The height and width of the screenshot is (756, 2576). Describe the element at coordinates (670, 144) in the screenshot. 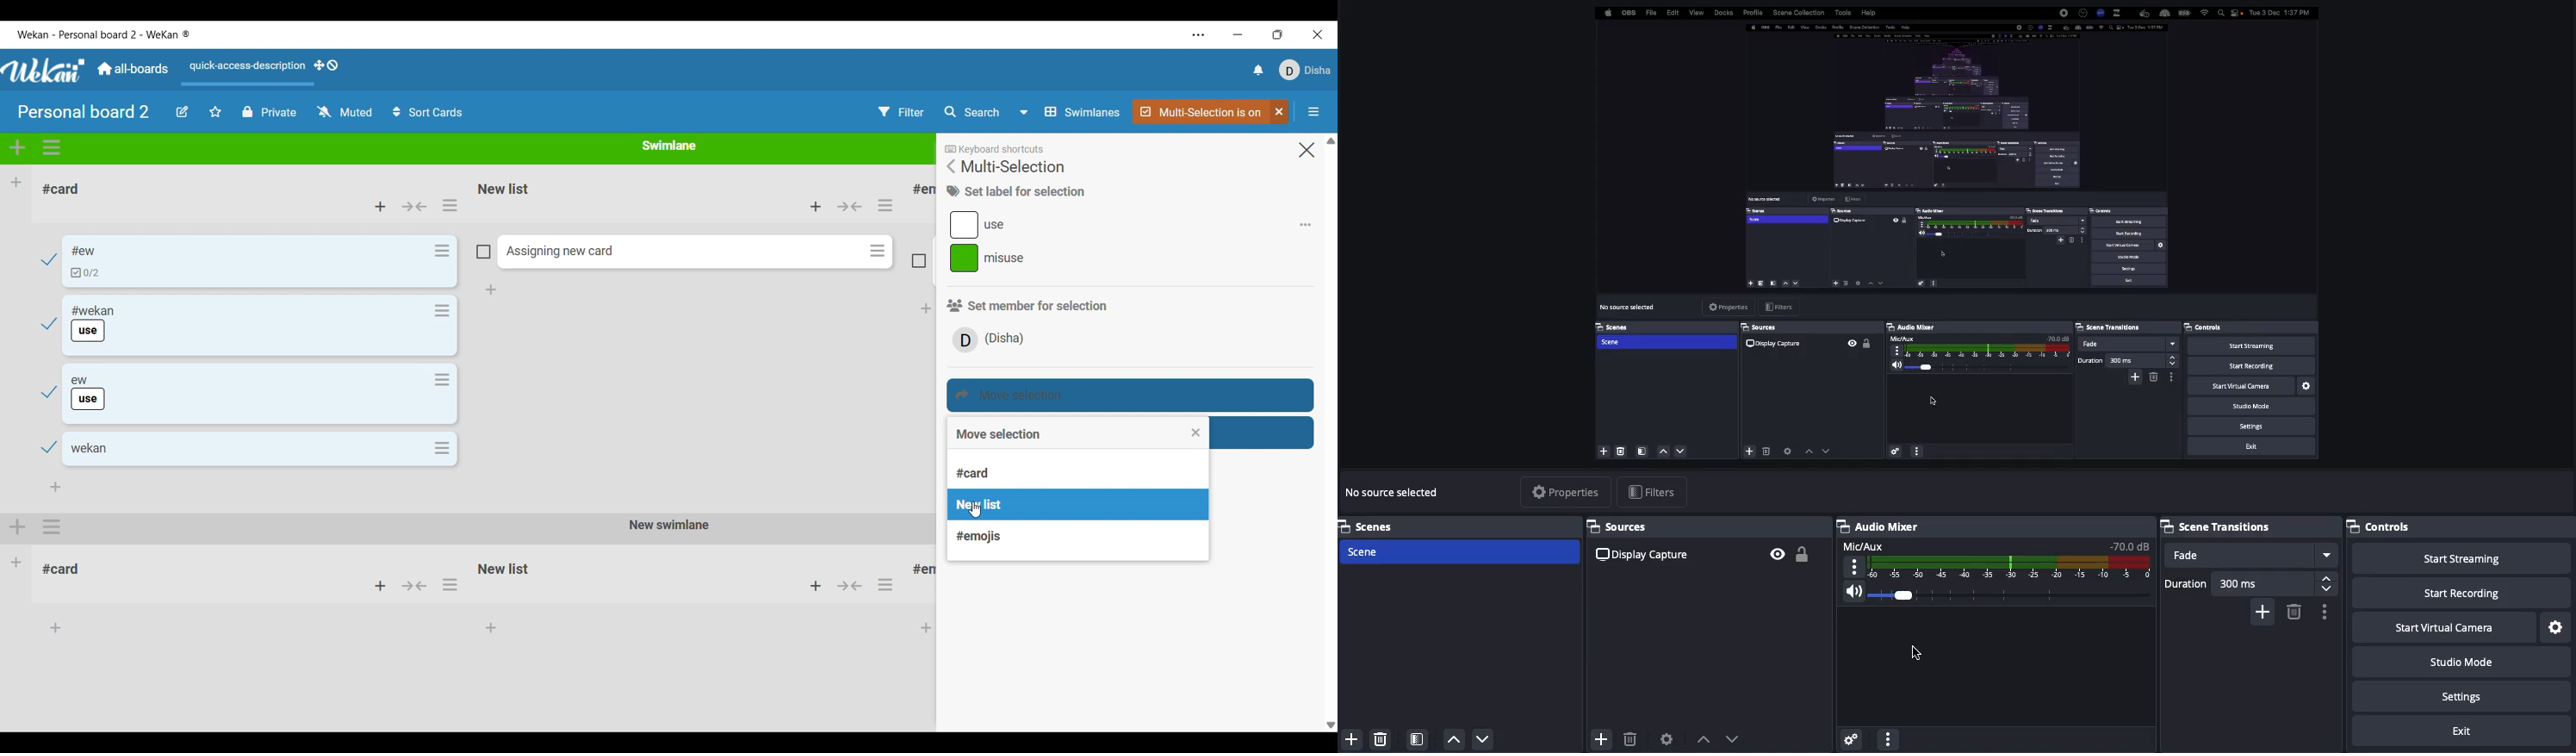

I see `Name of current Swimlane` at that location.